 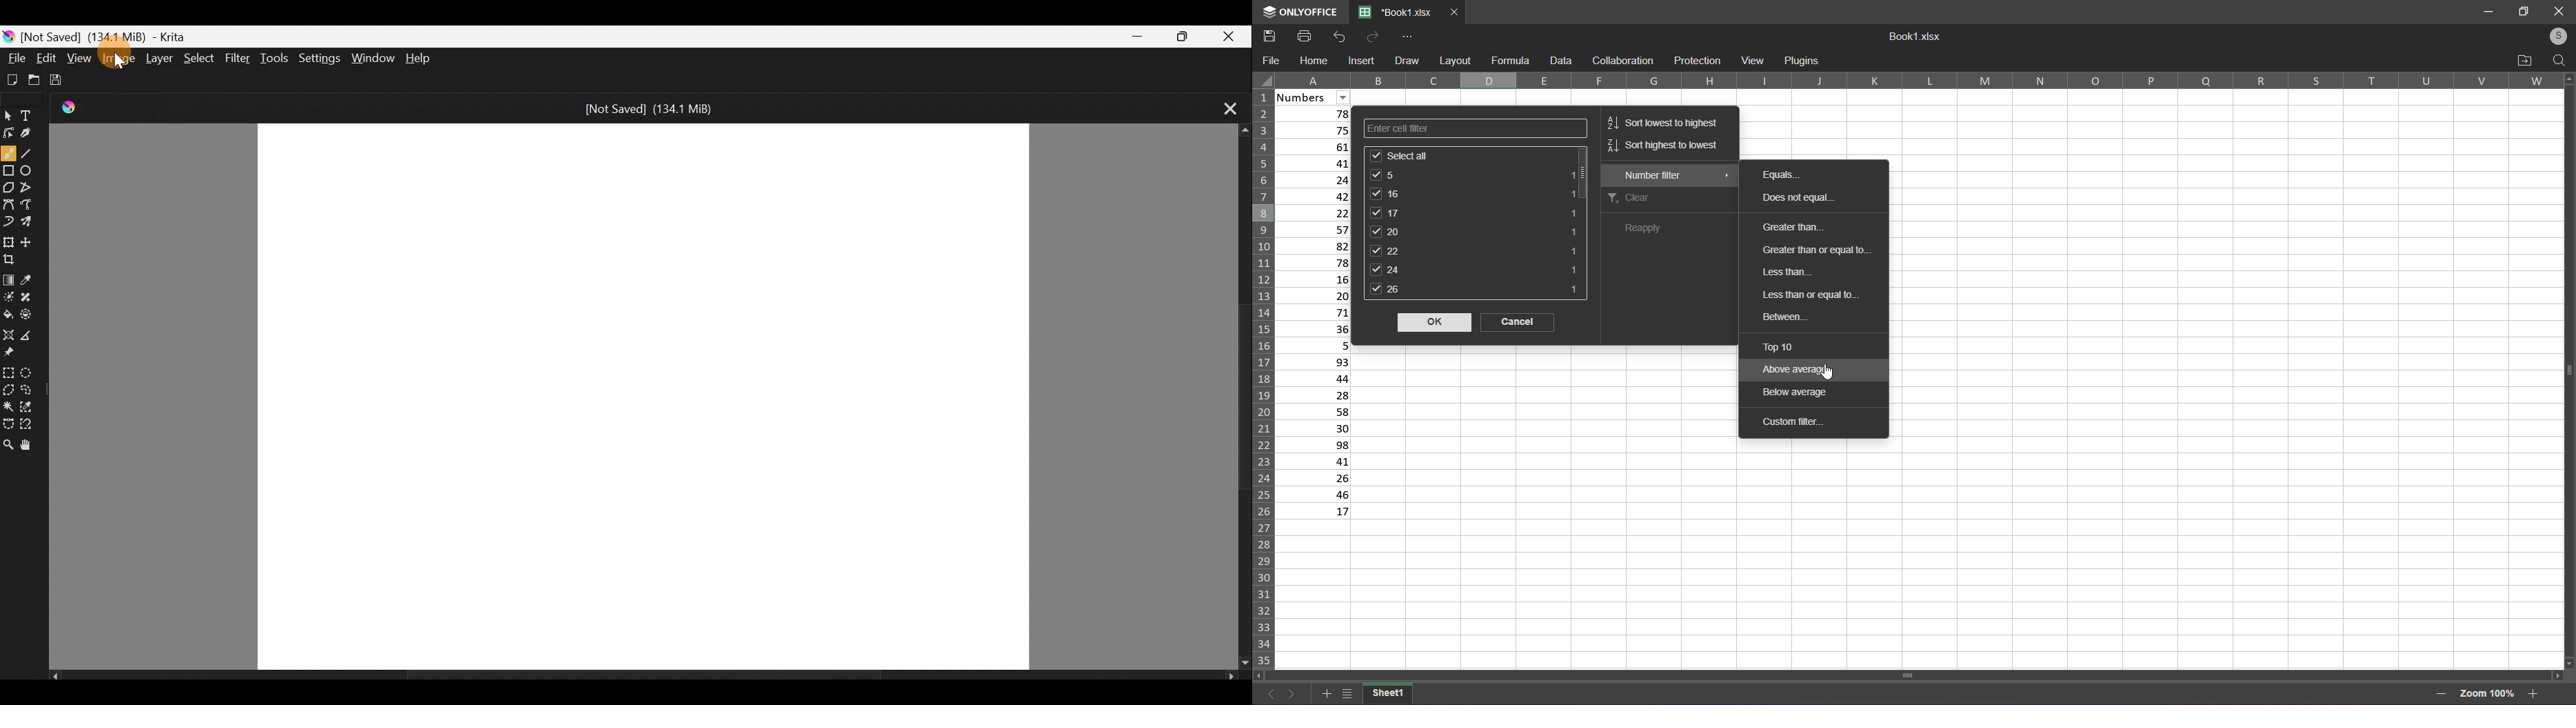 I want to click on 41, so click(x=1316, y=162).